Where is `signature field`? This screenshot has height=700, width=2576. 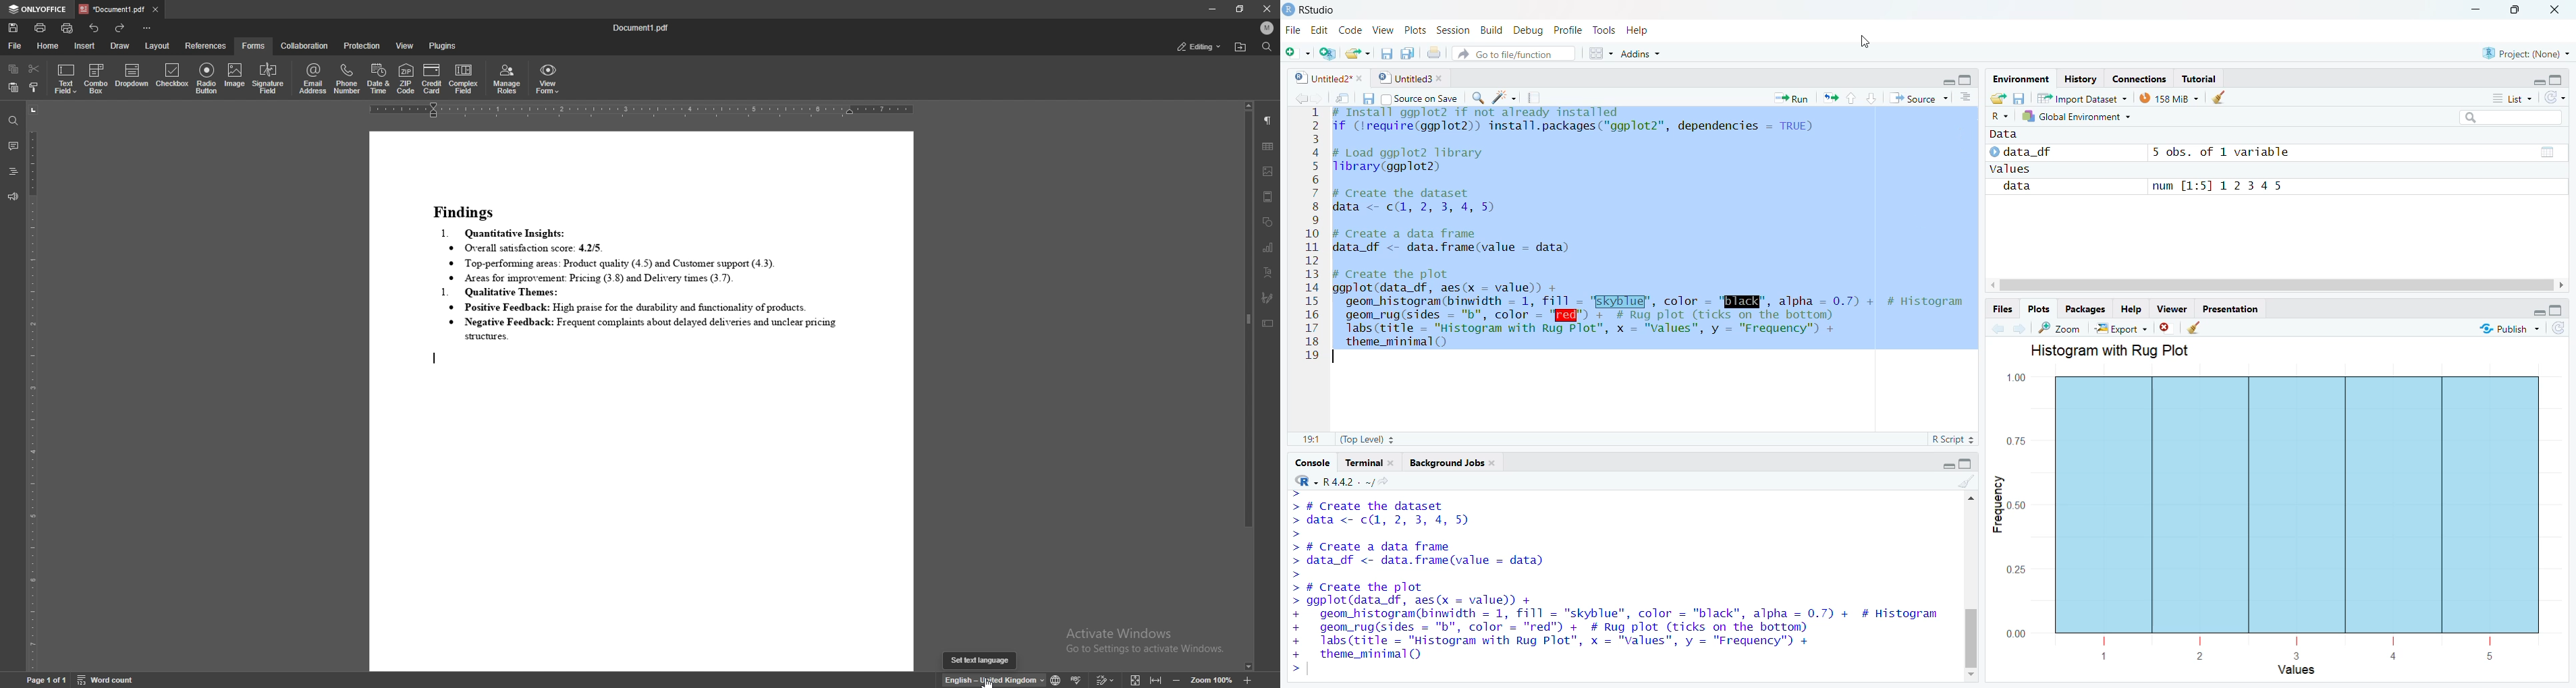 signature field is located at coordinates (1267, 297).